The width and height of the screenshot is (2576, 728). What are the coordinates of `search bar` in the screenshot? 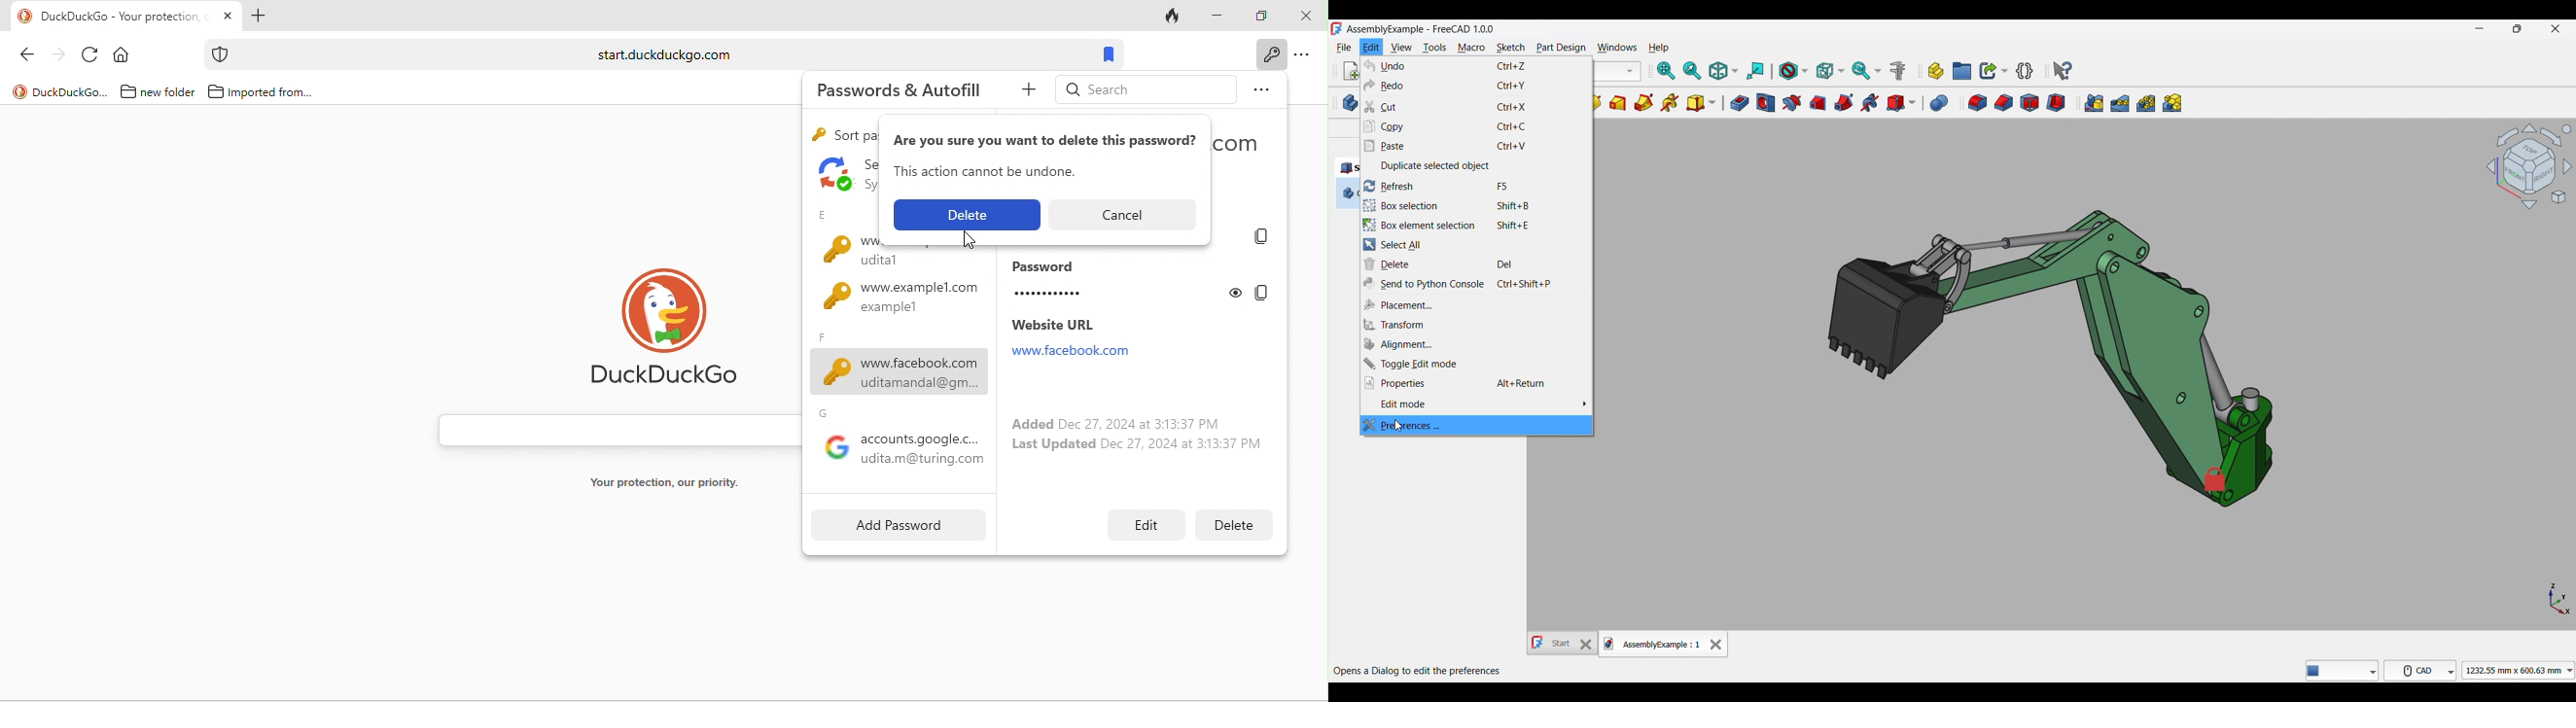 It's located at (614, 430).